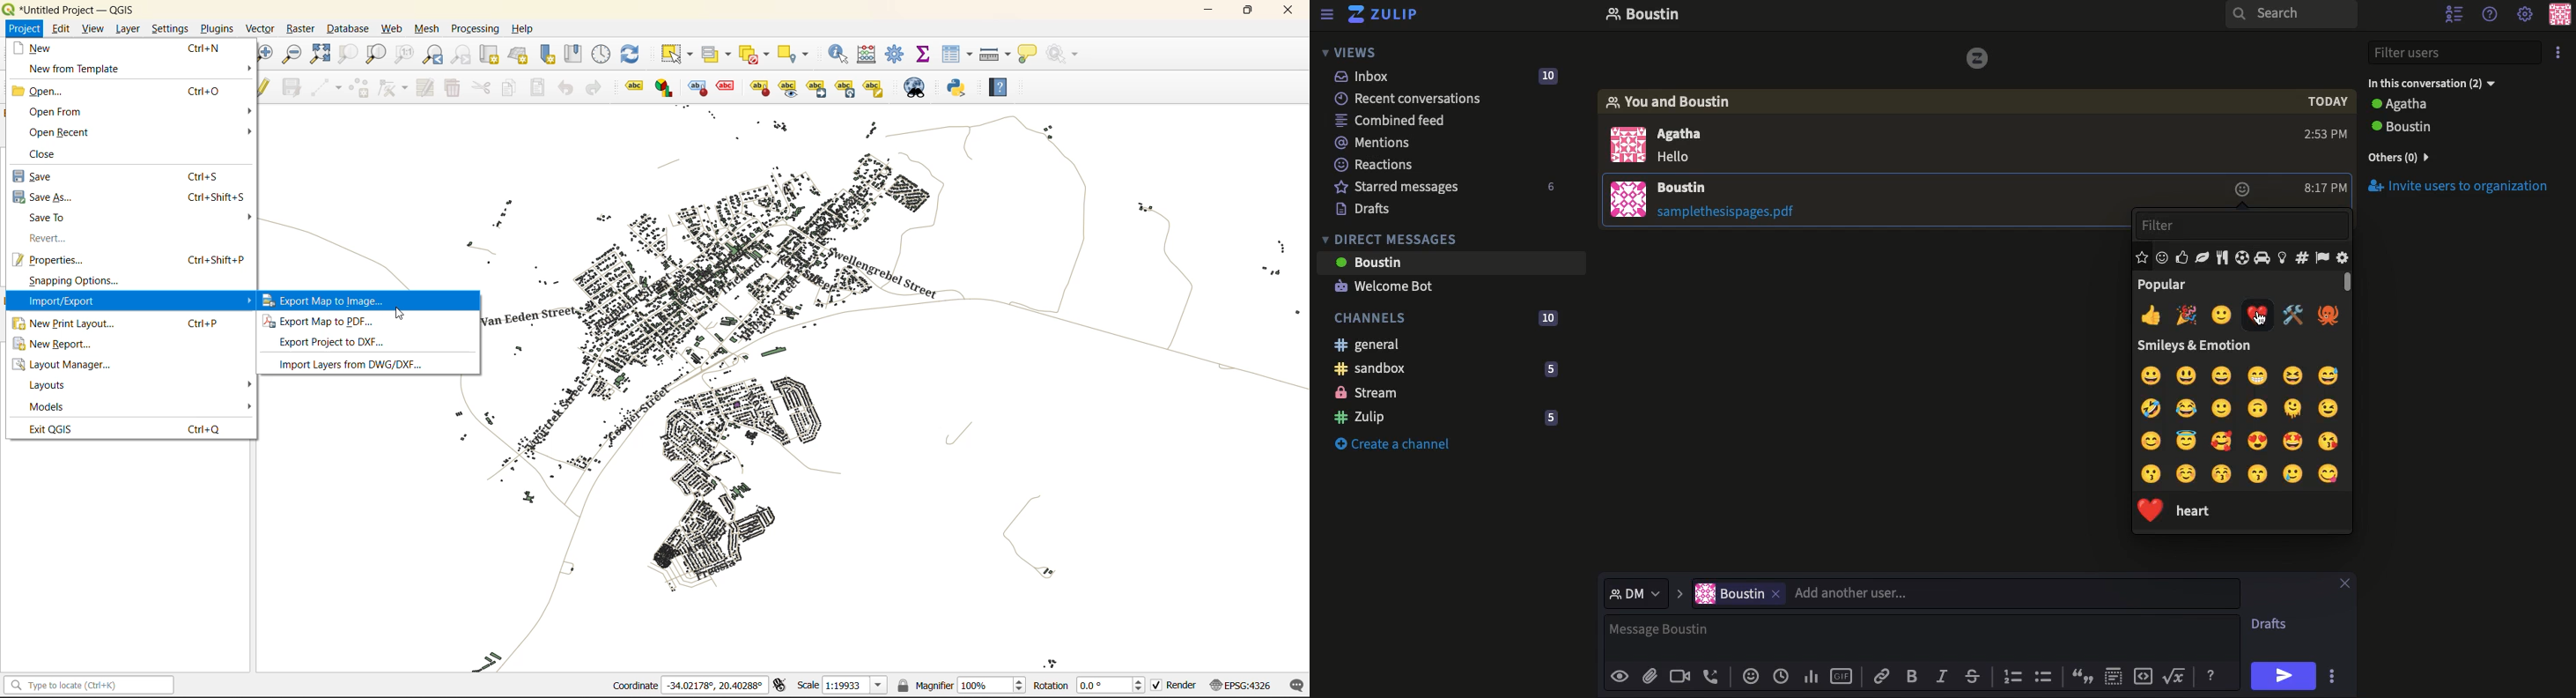  Describe the element at coordinates (2433, 85) in the screenshot. I see `In the conversation` at that location.